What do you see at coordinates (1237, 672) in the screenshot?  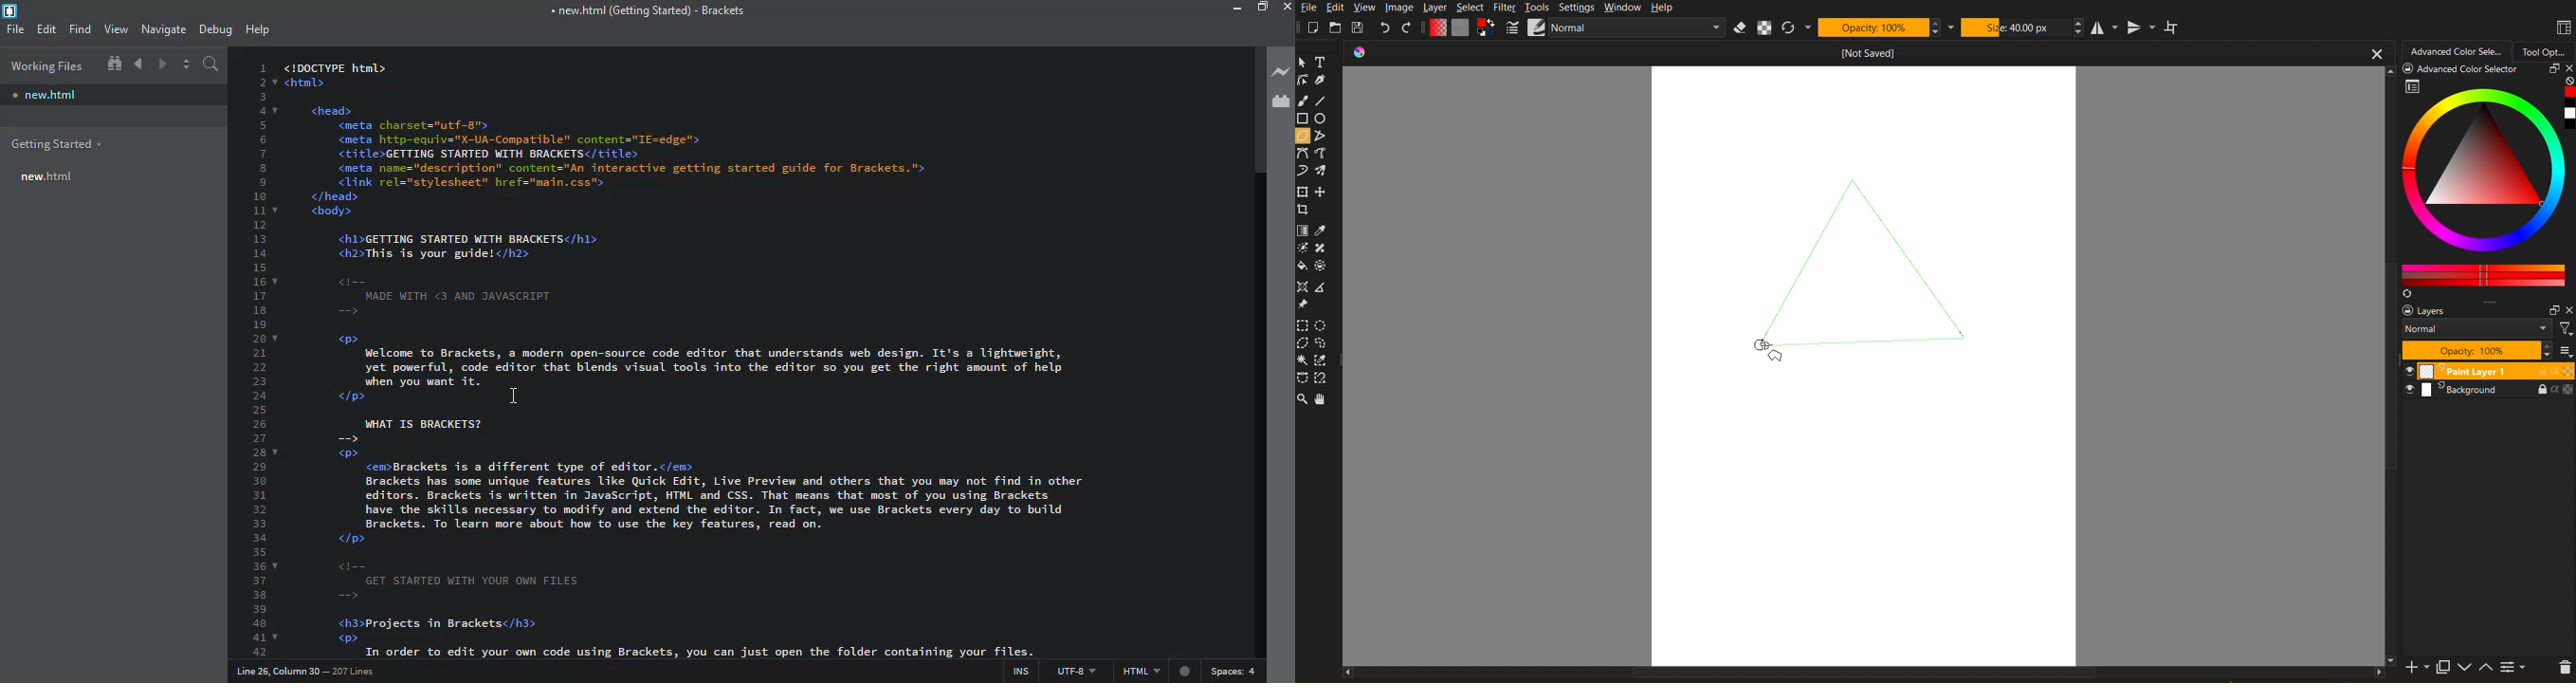 I see `spaces` at bounding box center [1237, 672].